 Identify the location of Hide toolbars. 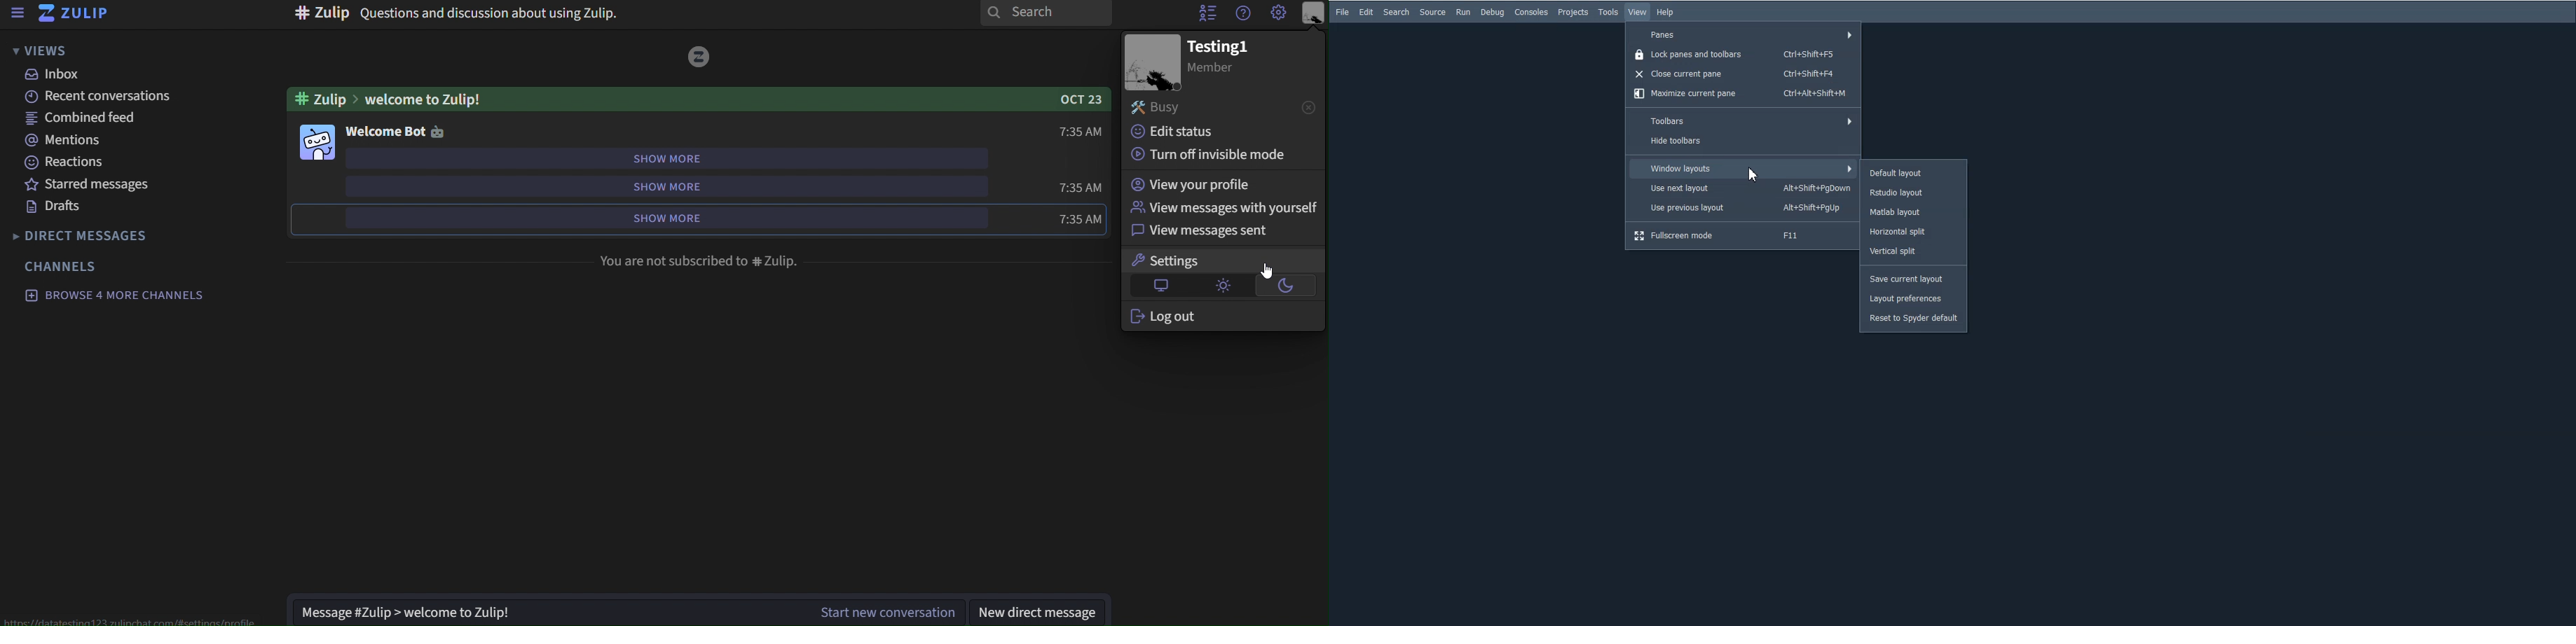
(1743, 142).